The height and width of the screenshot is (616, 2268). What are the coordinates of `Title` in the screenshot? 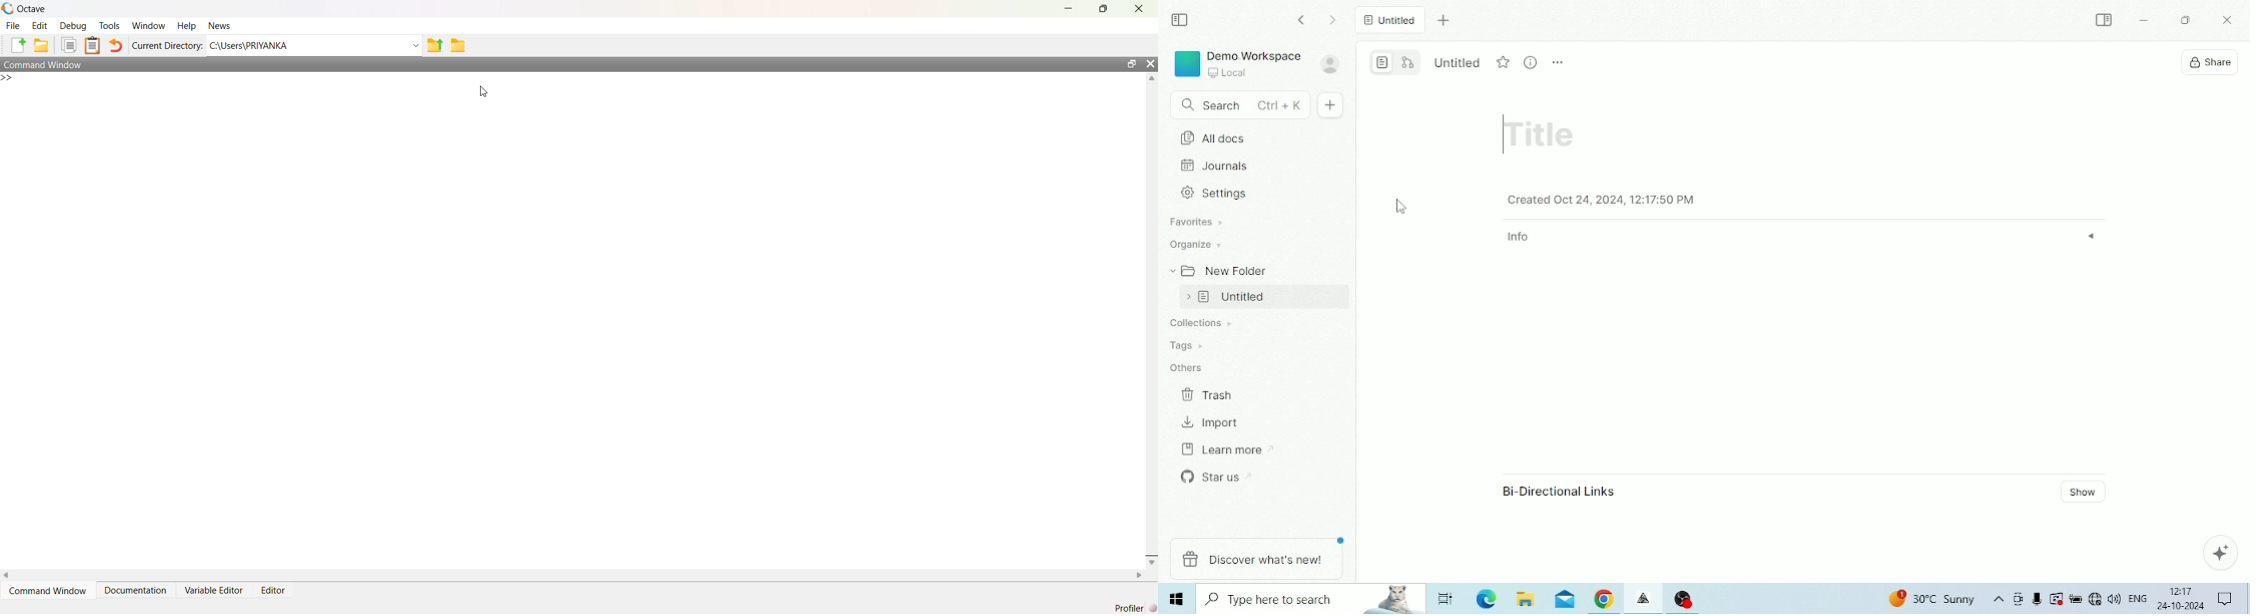 It's located at (1542, 132).